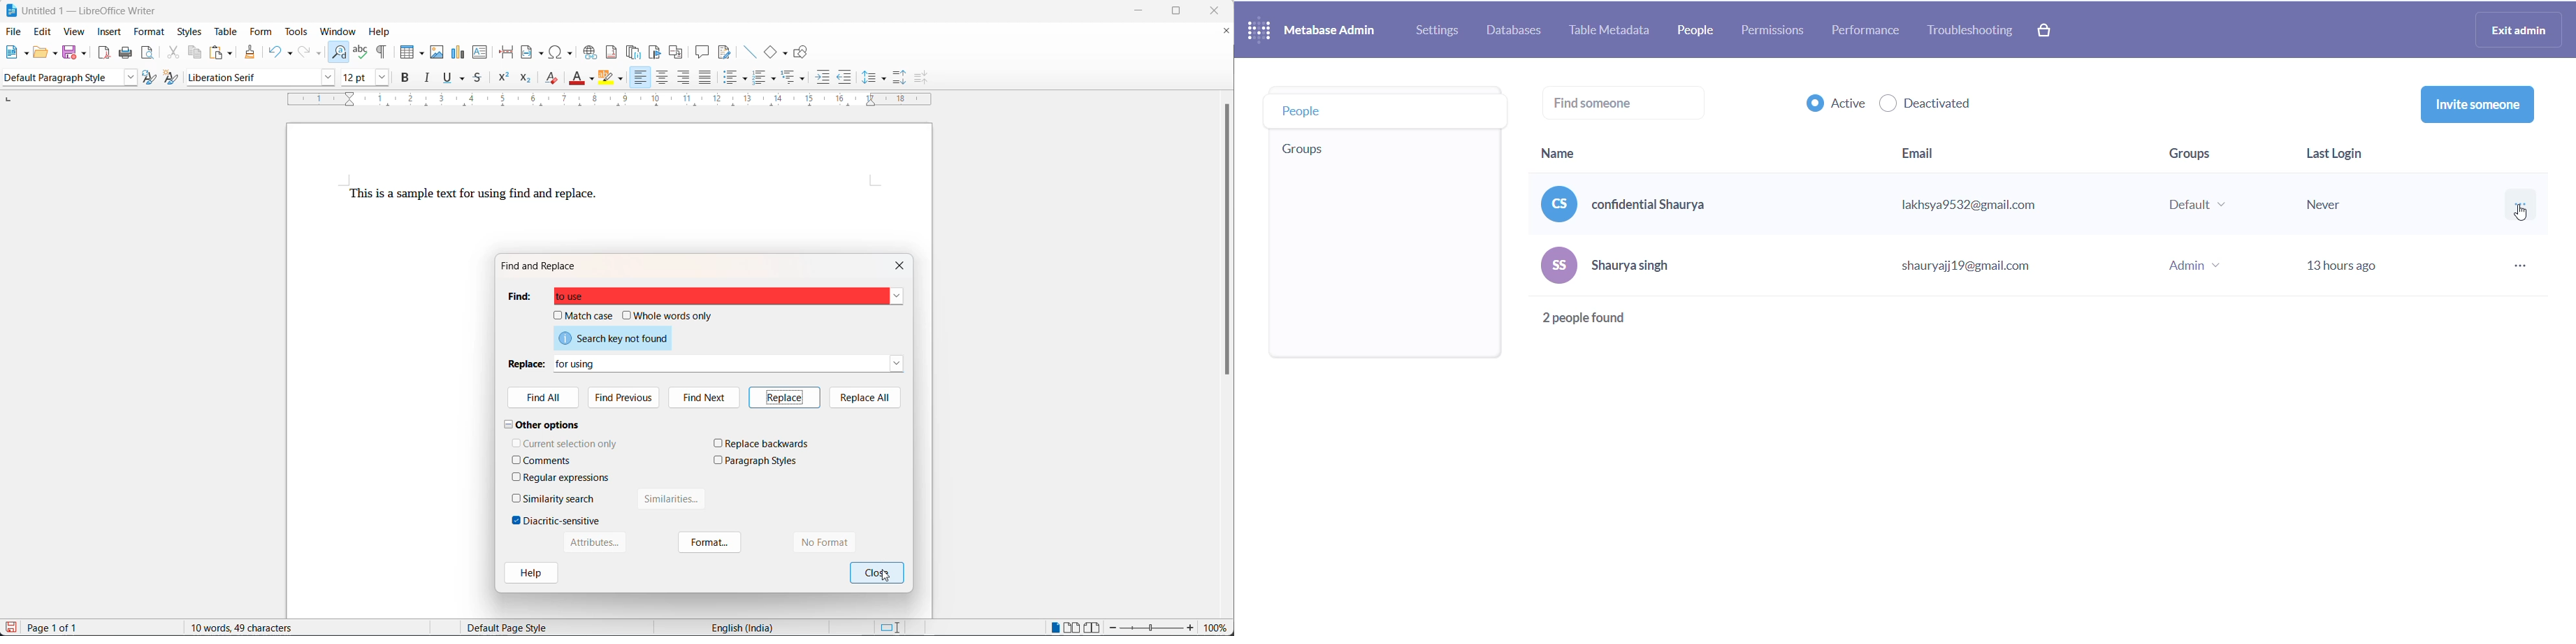 The image size is (2576, 644). What do you see at coordinates (593, 543) in the screenshot?
I see `Attributes` at bounding box center [593, 543].